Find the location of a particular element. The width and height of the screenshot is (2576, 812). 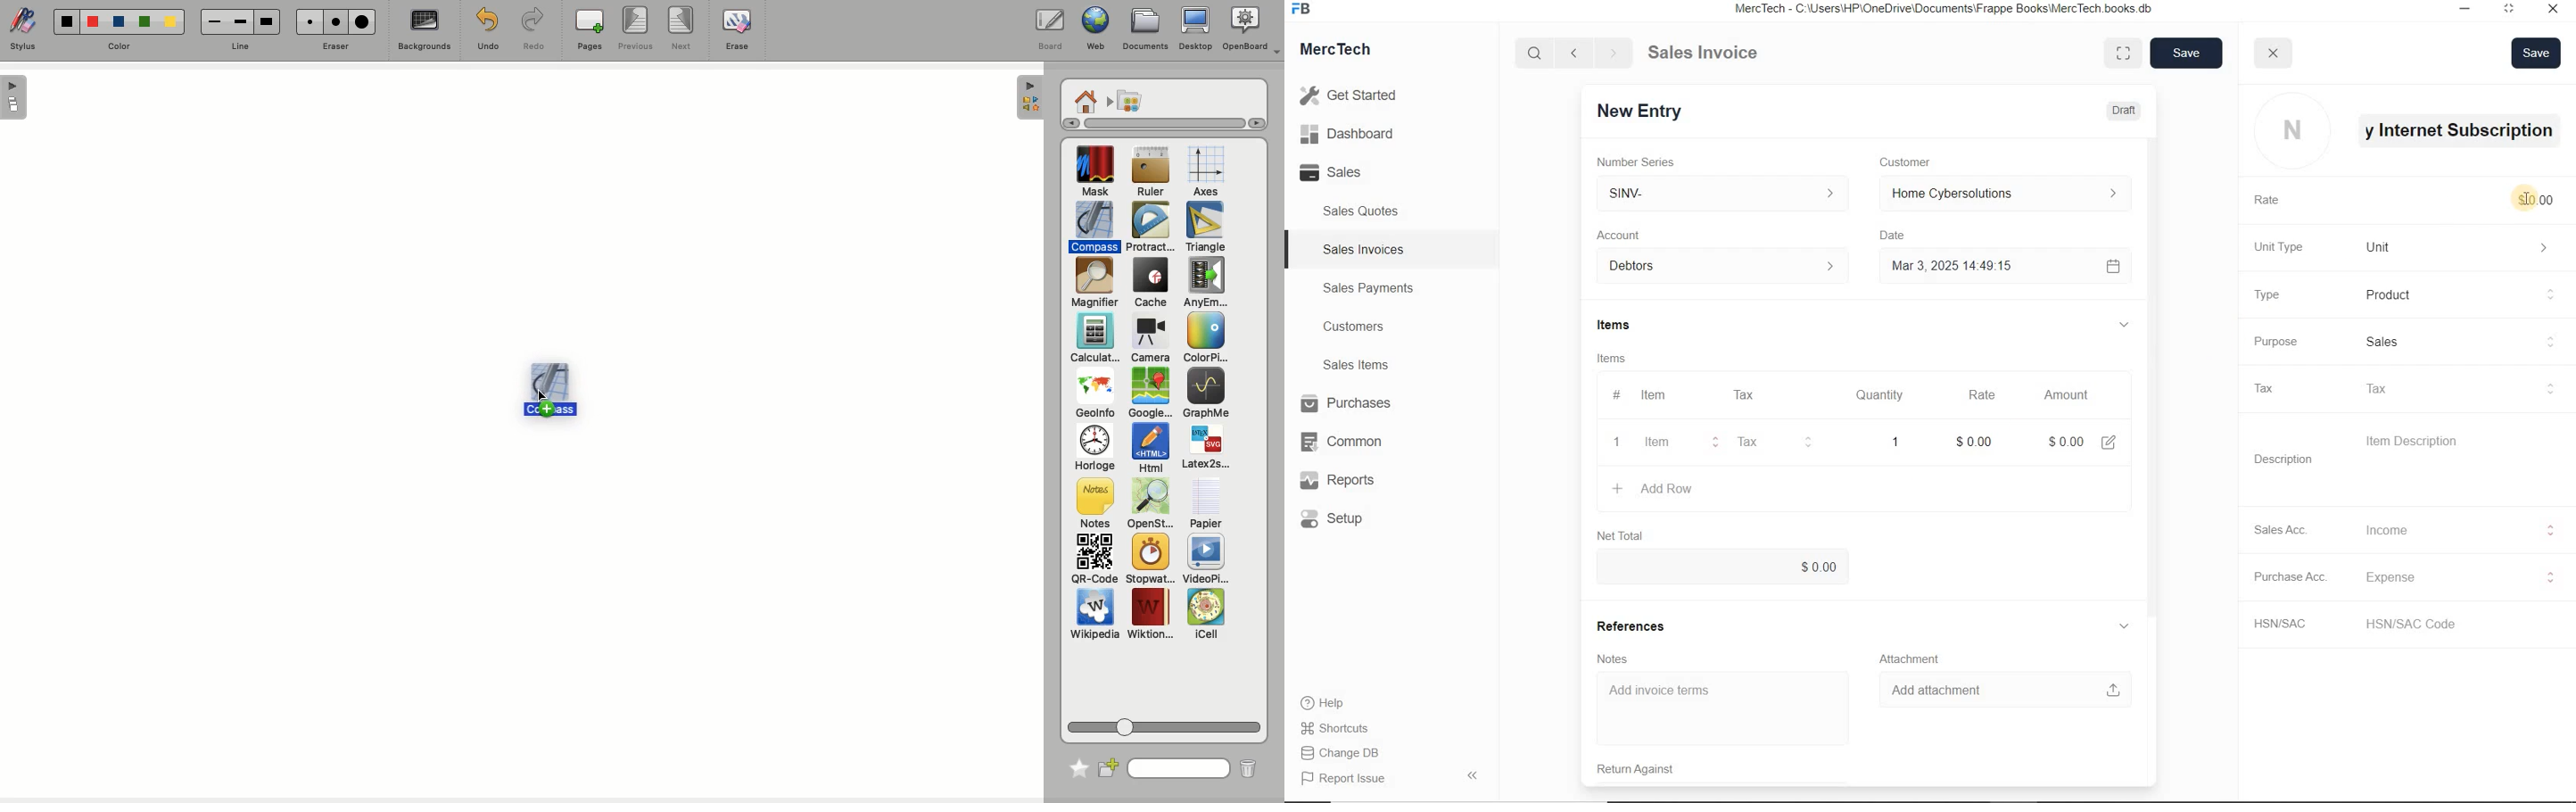

Go back is located at coordinates (1576, 53).